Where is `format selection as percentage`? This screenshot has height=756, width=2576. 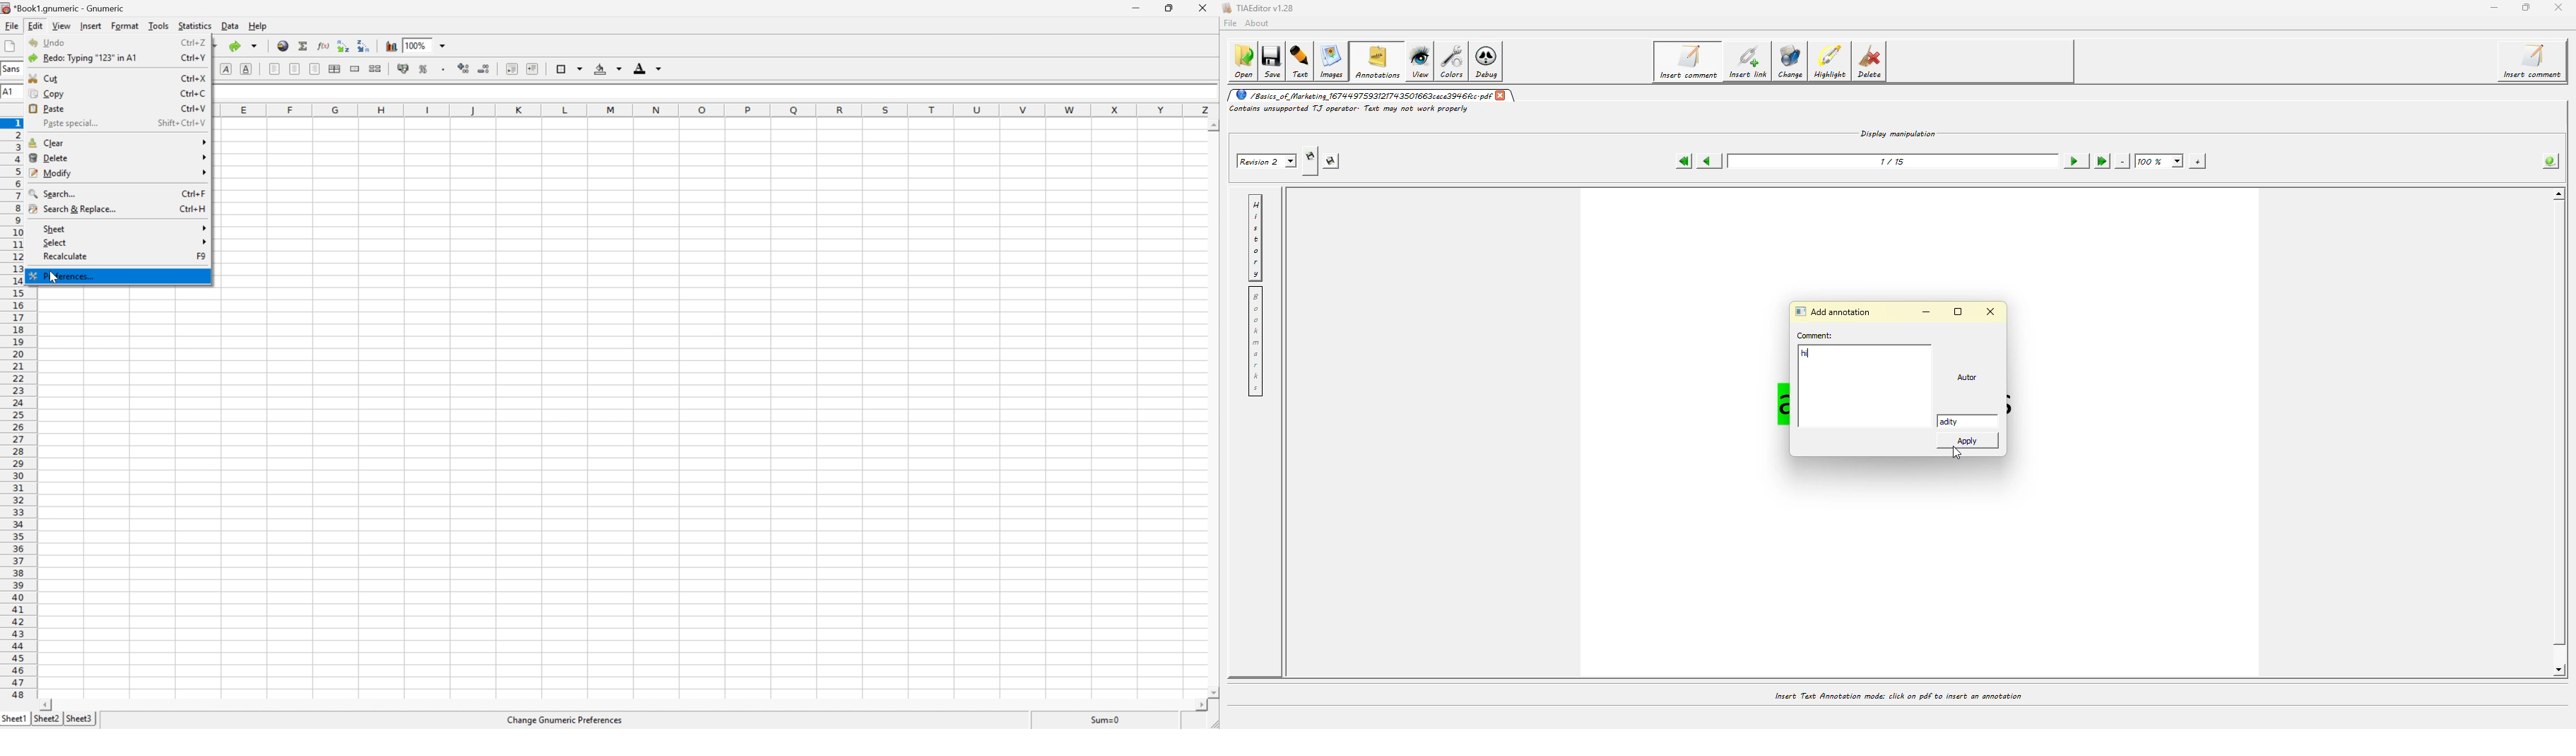
format selection as percentage is located at coordinates (425, 69).